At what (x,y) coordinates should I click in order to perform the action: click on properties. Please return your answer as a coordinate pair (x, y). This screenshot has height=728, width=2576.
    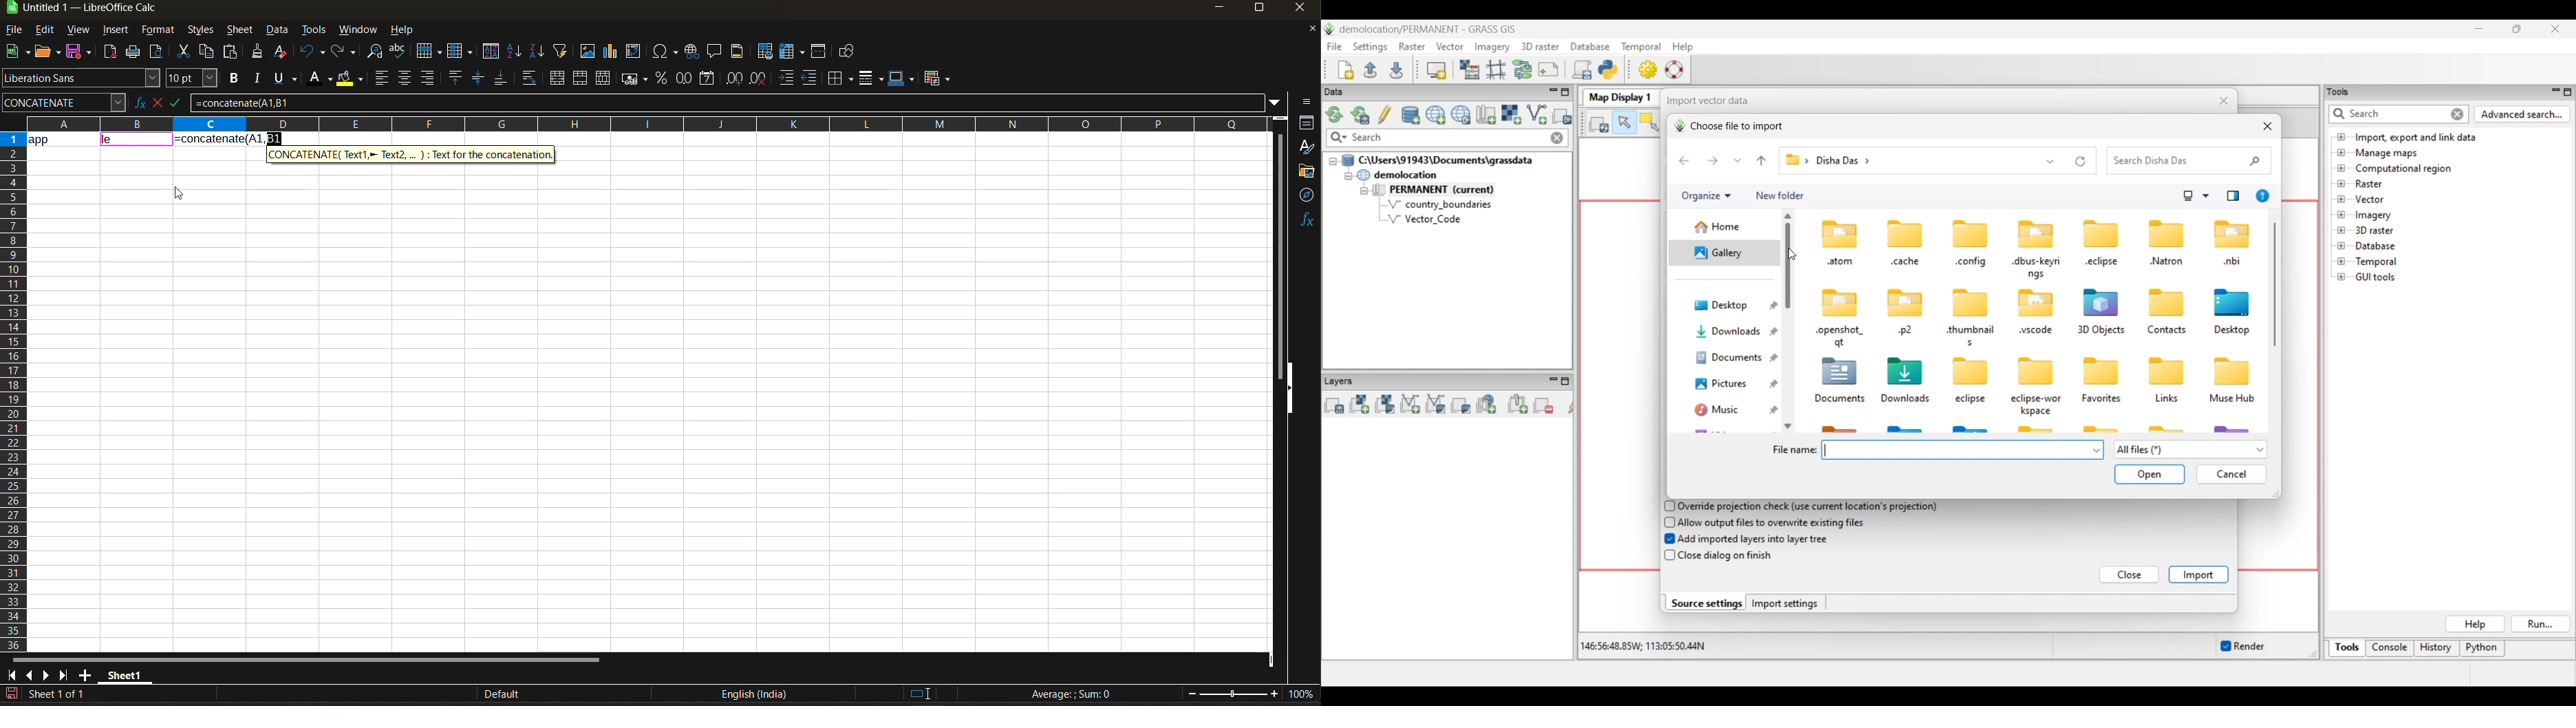
    Looking at the image, I should click on (1307, 122).